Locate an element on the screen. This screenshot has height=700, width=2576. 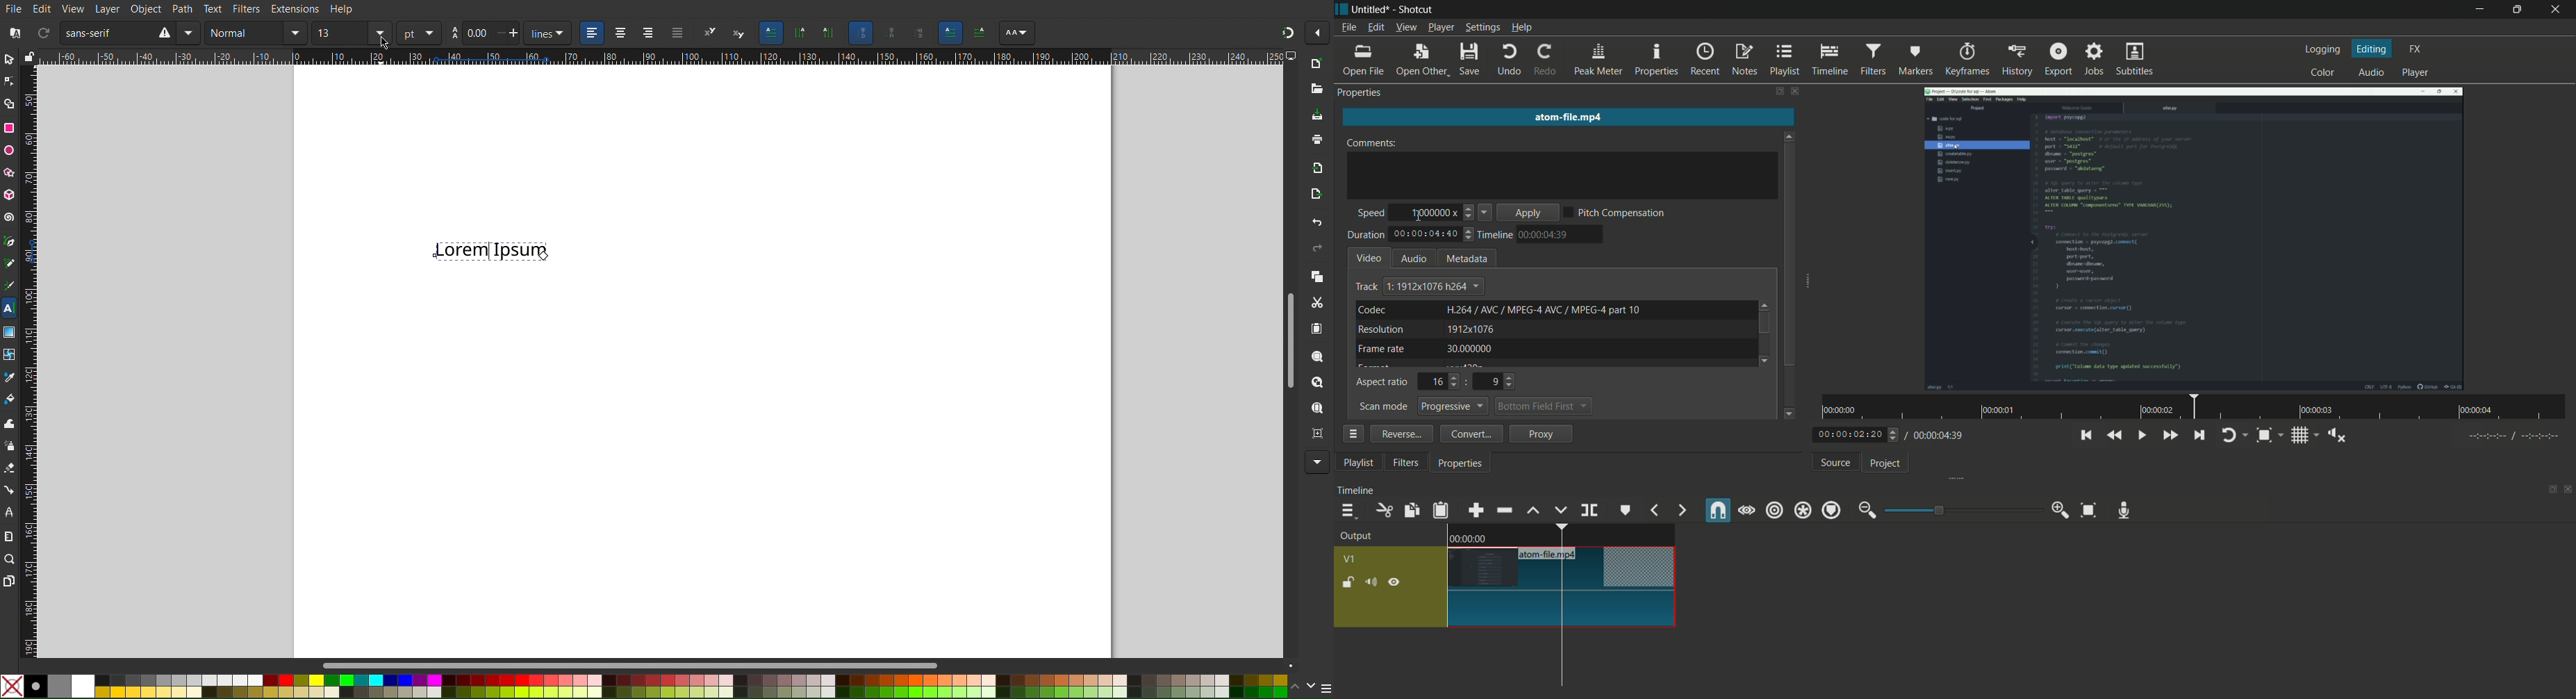
pitch compensation is located at coordinates (1616, 212).